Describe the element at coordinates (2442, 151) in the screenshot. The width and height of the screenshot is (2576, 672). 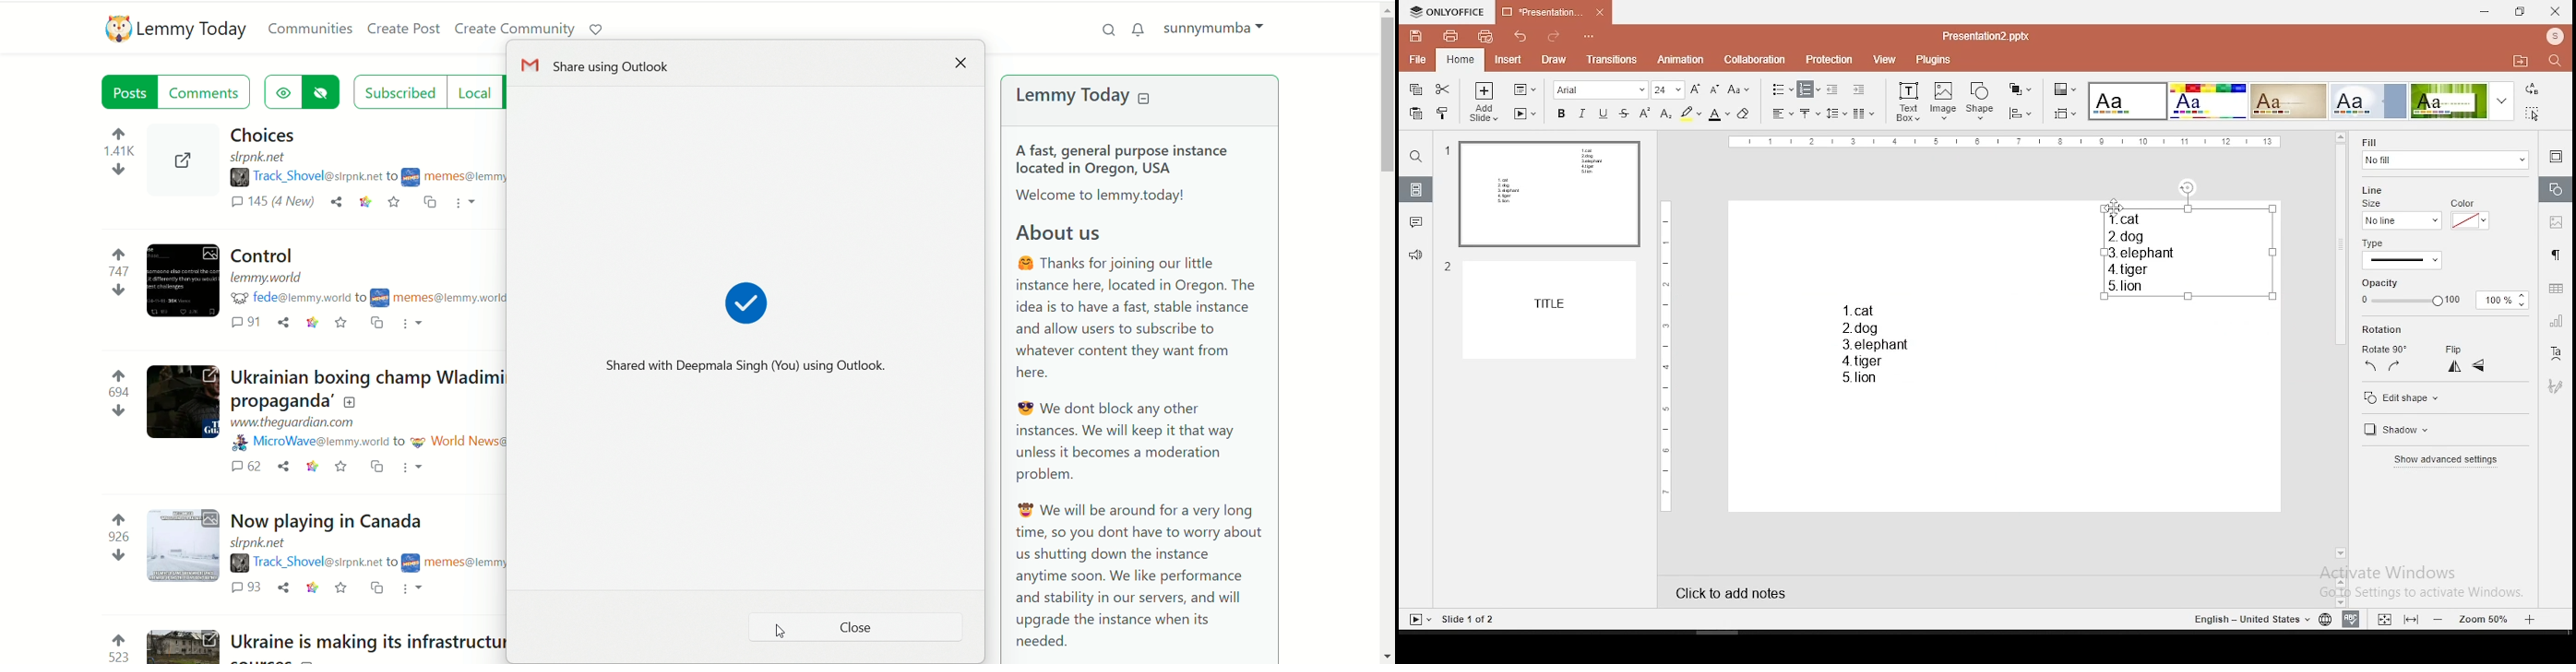
I see `fill settings` at that location.